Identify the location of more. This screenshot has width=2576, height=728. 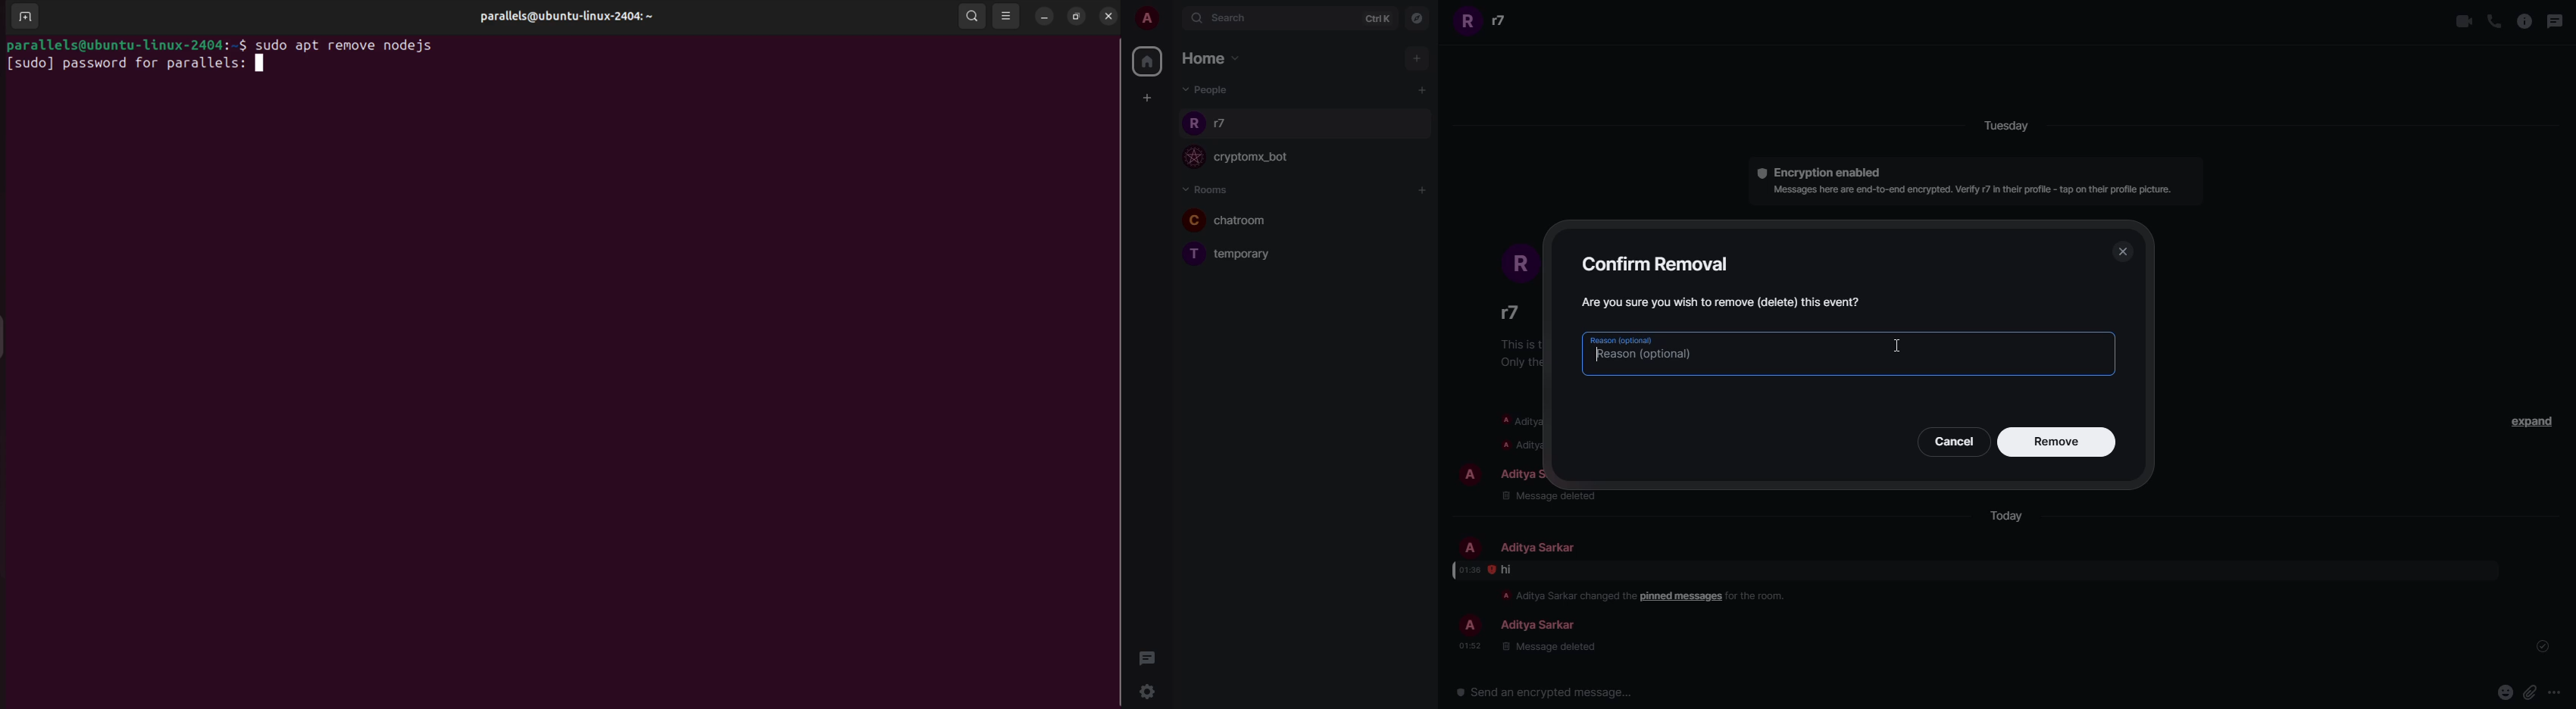
(2554, 693).